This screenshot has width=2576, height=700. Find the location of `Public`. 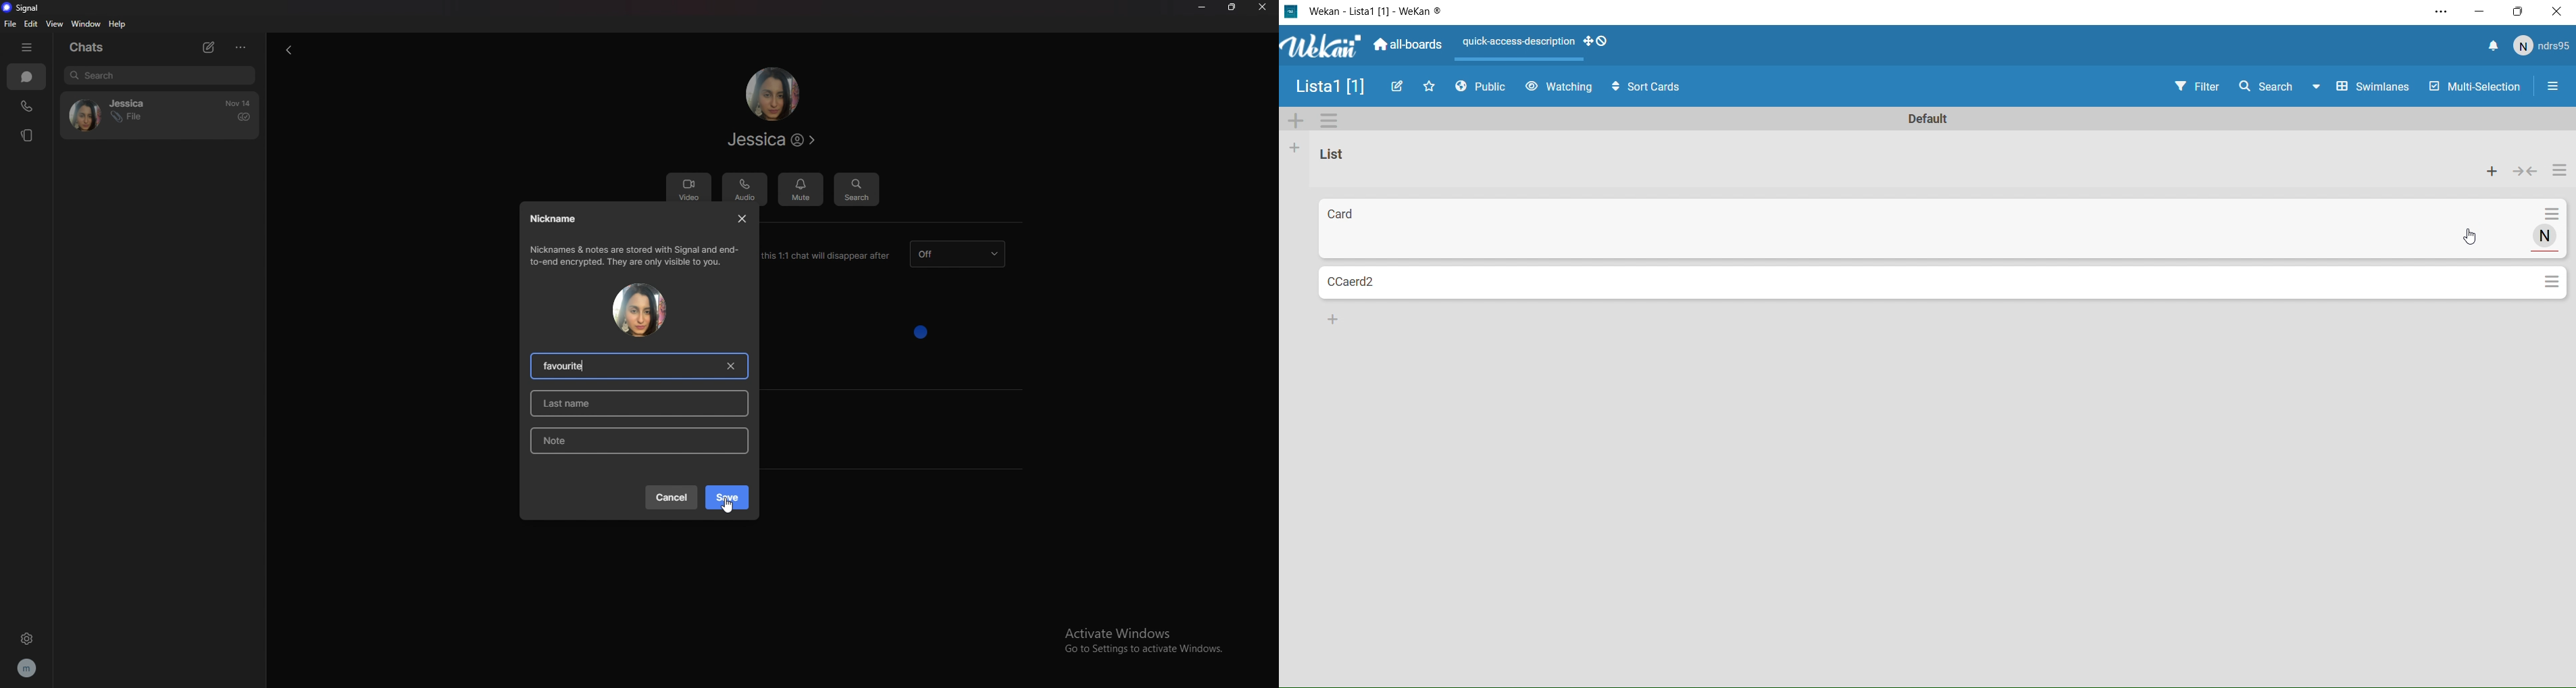

Public is located at coordinates (1484, 89).